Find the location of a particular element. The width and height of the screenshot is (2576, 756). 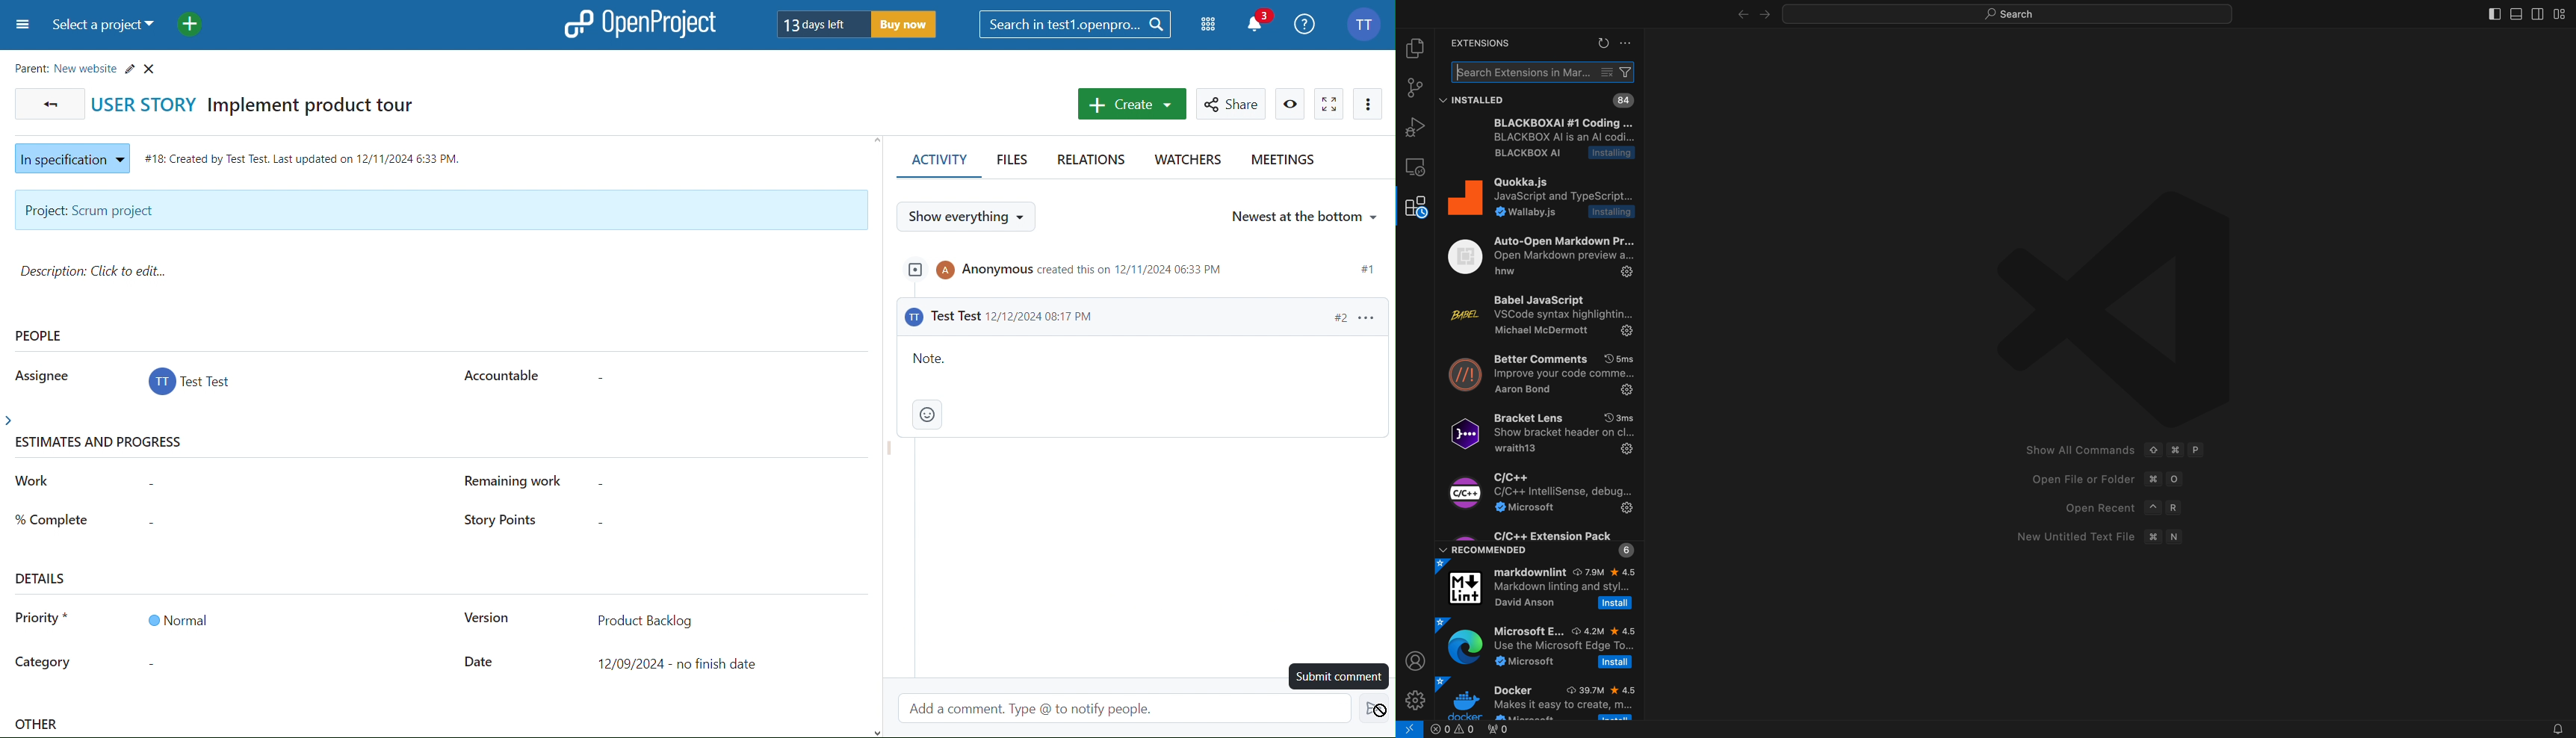

VSCode logo is located at coordinates (2099, 306).